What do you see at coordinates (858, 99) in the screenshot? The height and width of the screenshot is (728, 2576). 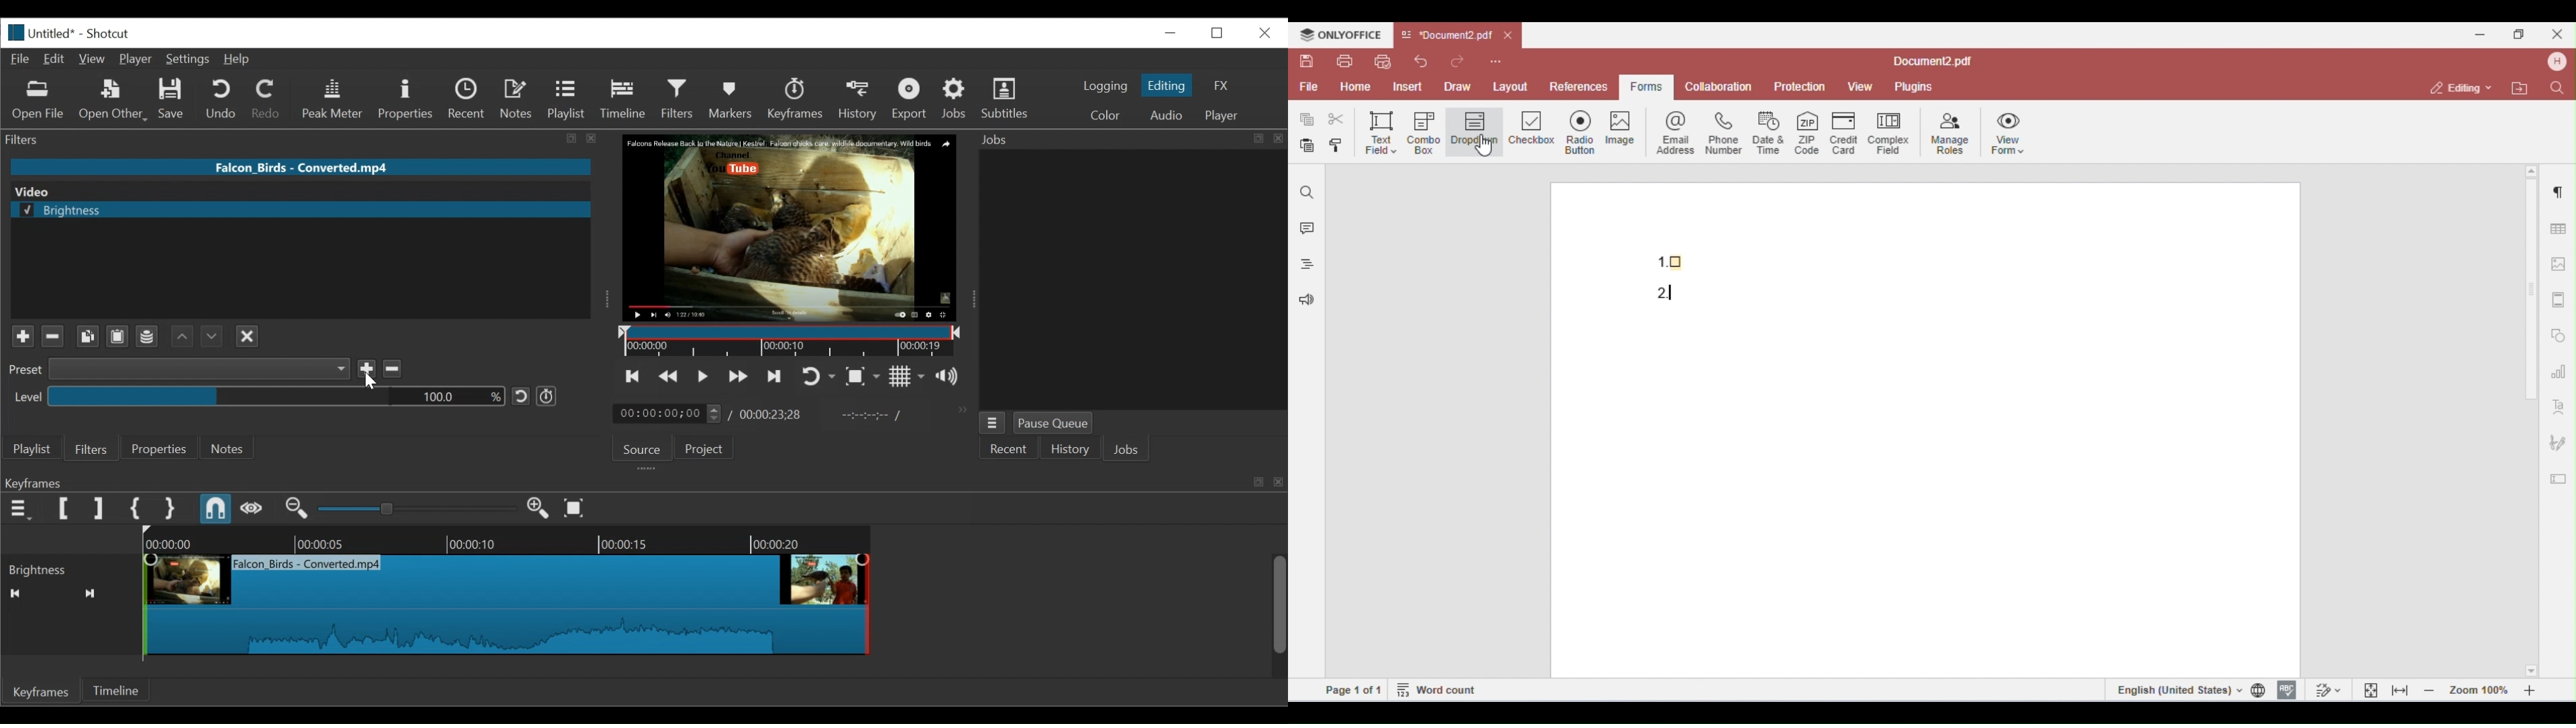 I see `History` at bounding box center [858, 99].